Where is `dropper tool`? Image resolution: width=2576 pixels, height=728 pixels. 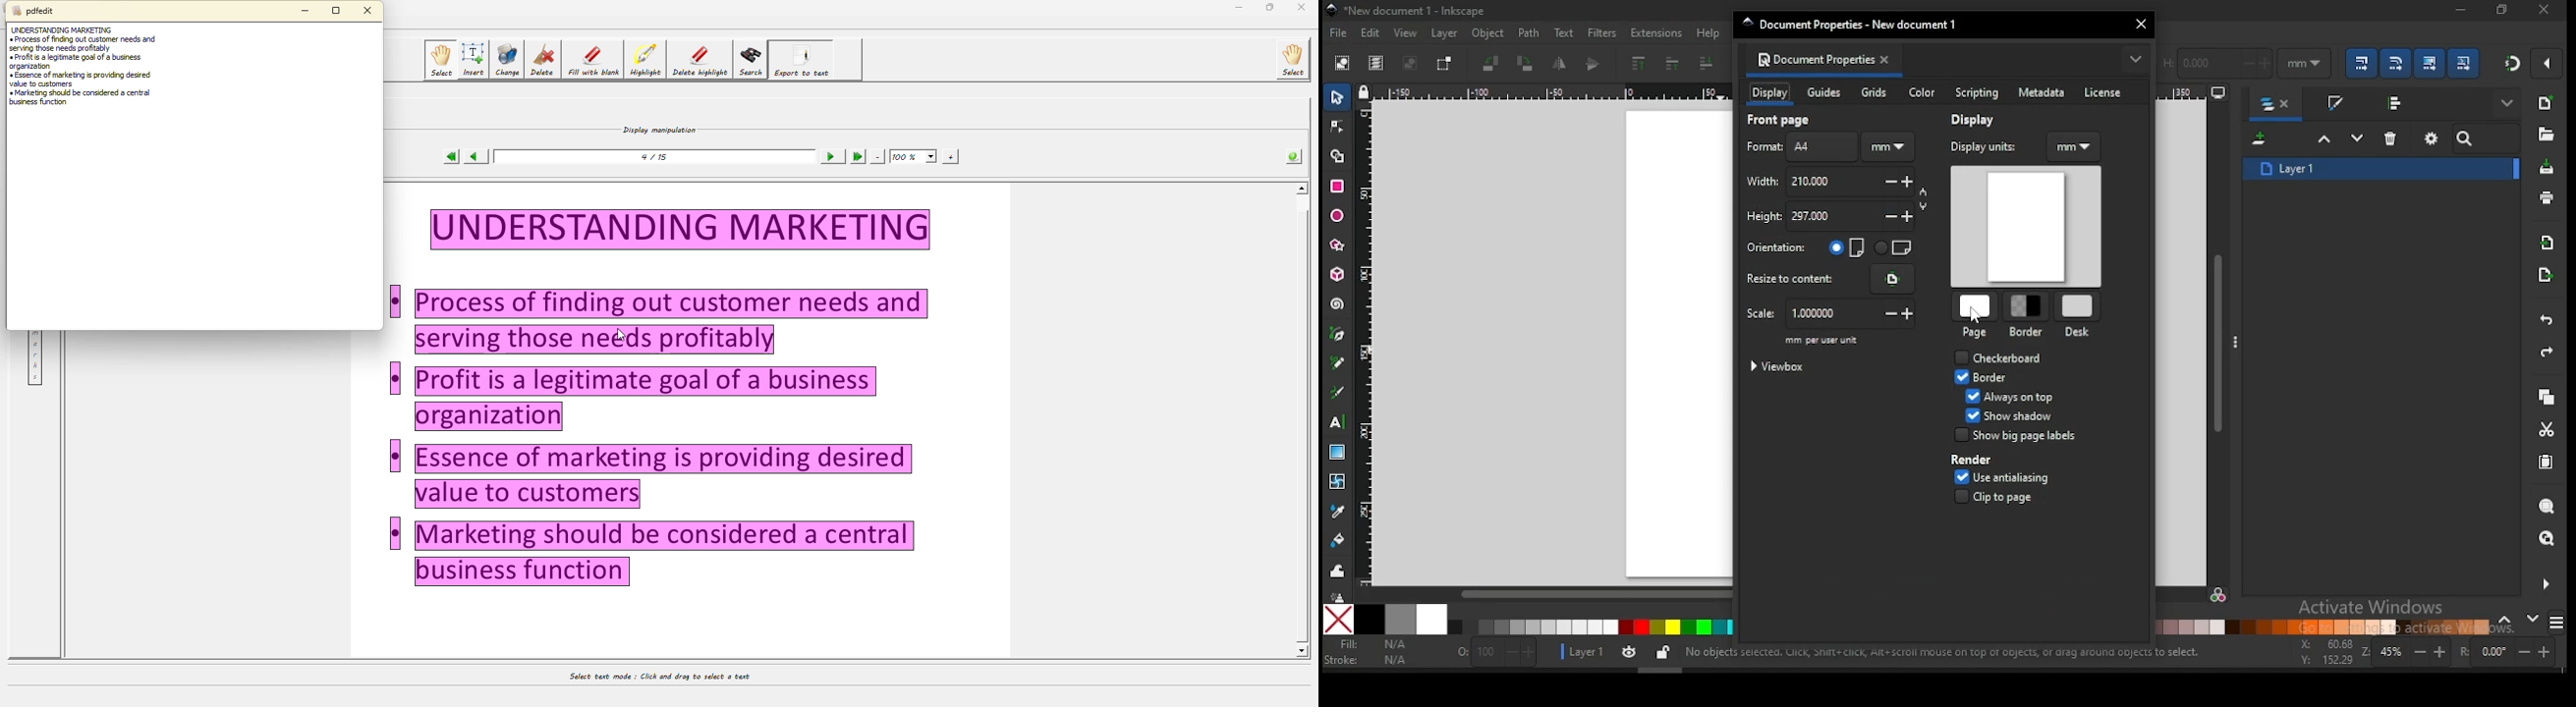 dropper tool is located at coordinates (1338, 510).